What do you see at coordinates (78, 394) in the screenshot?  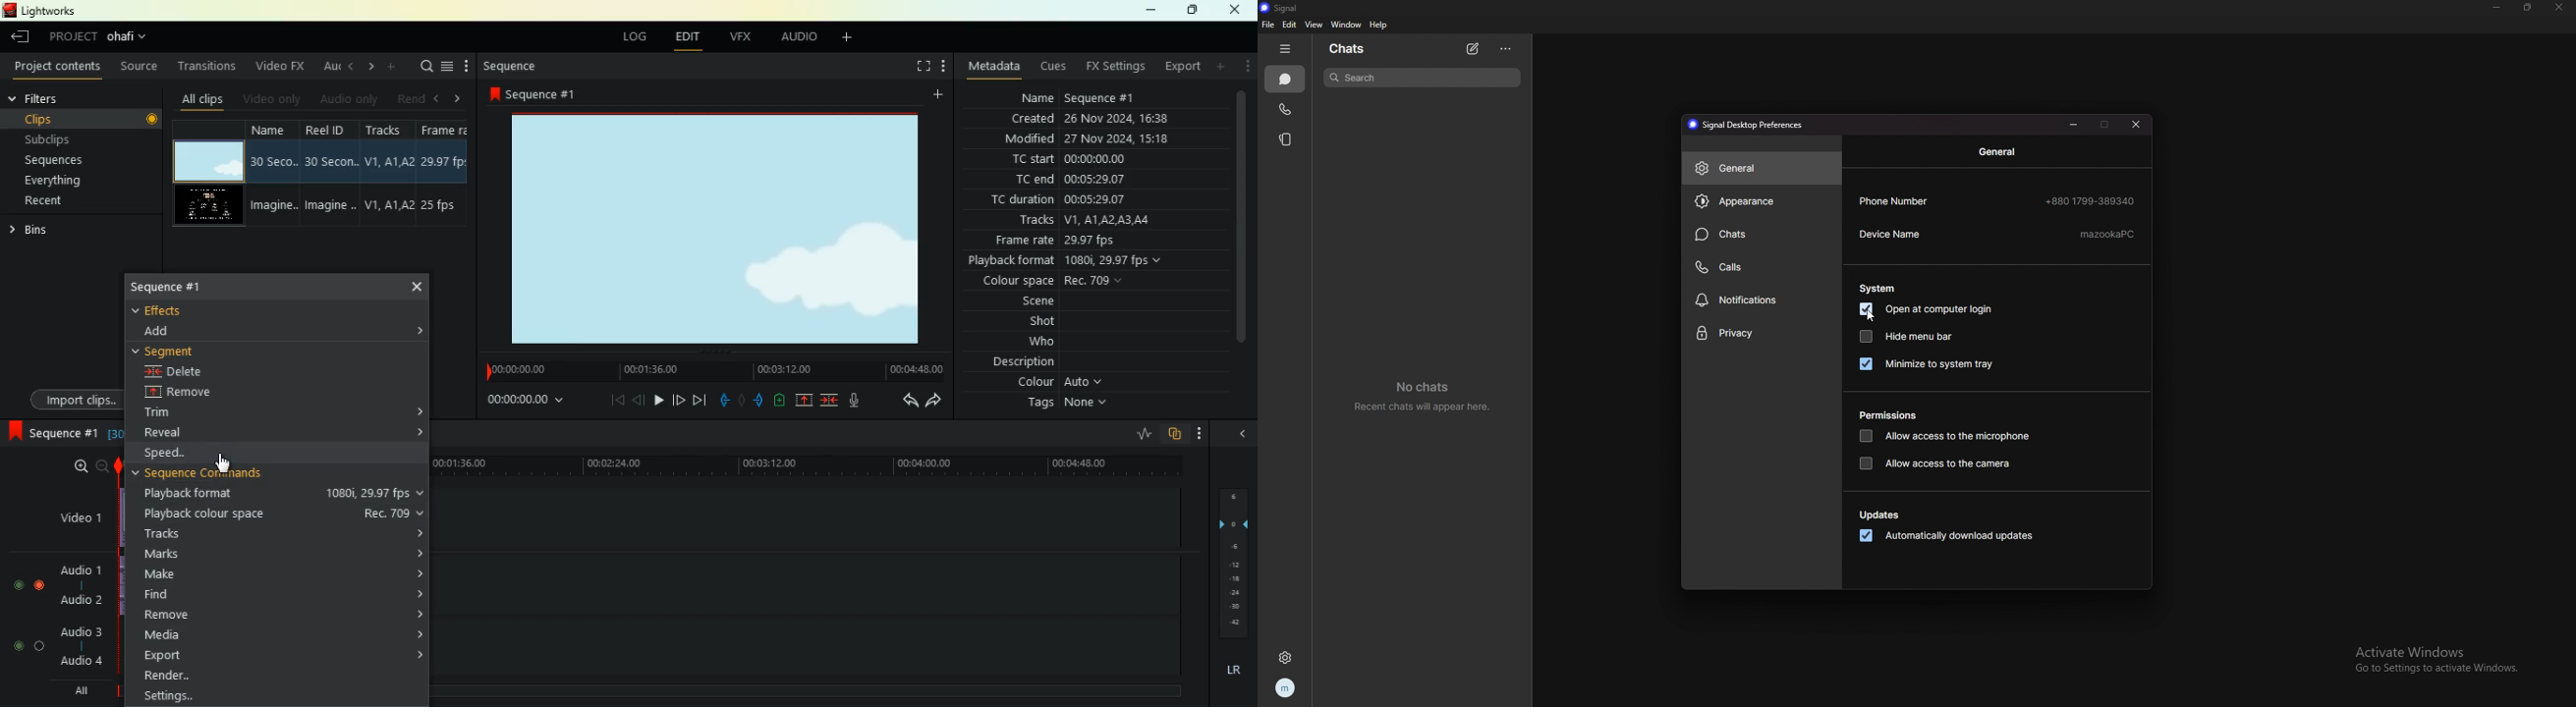 I see `import clips` at bounding box center [78, 394].